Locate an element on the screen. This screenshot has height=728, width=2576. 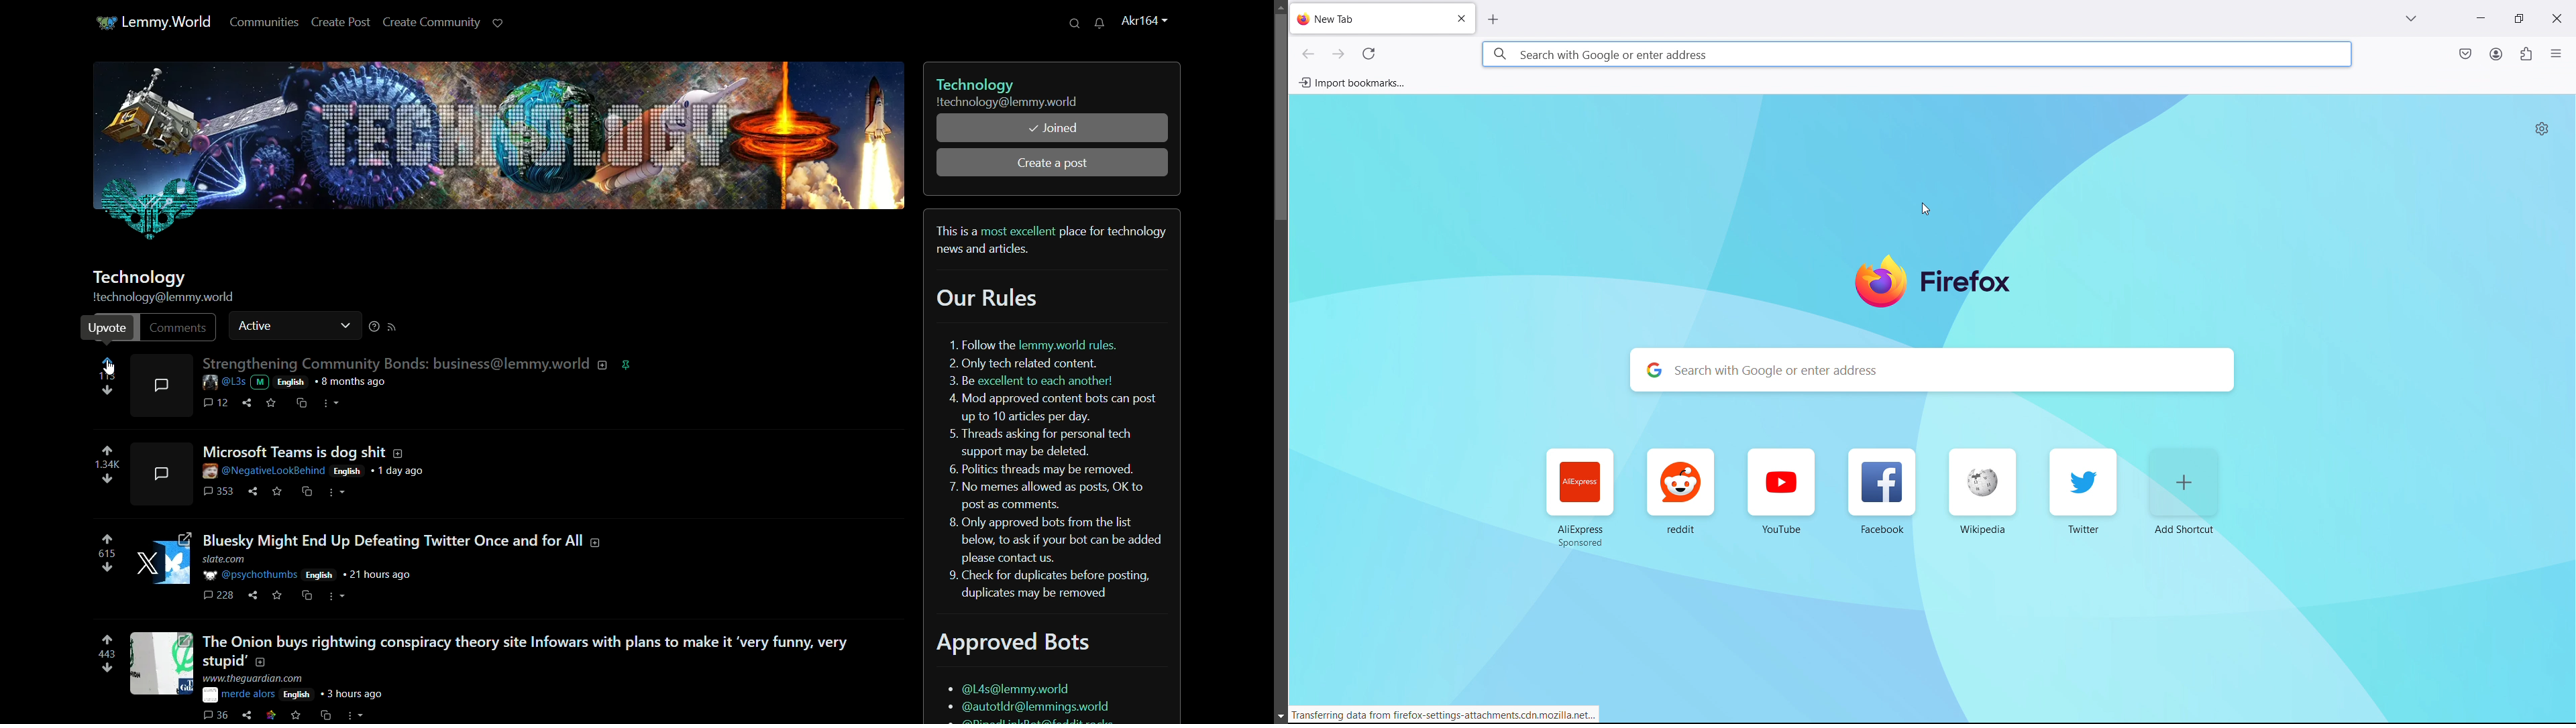
post-4 is located at coordinates (529, 650).